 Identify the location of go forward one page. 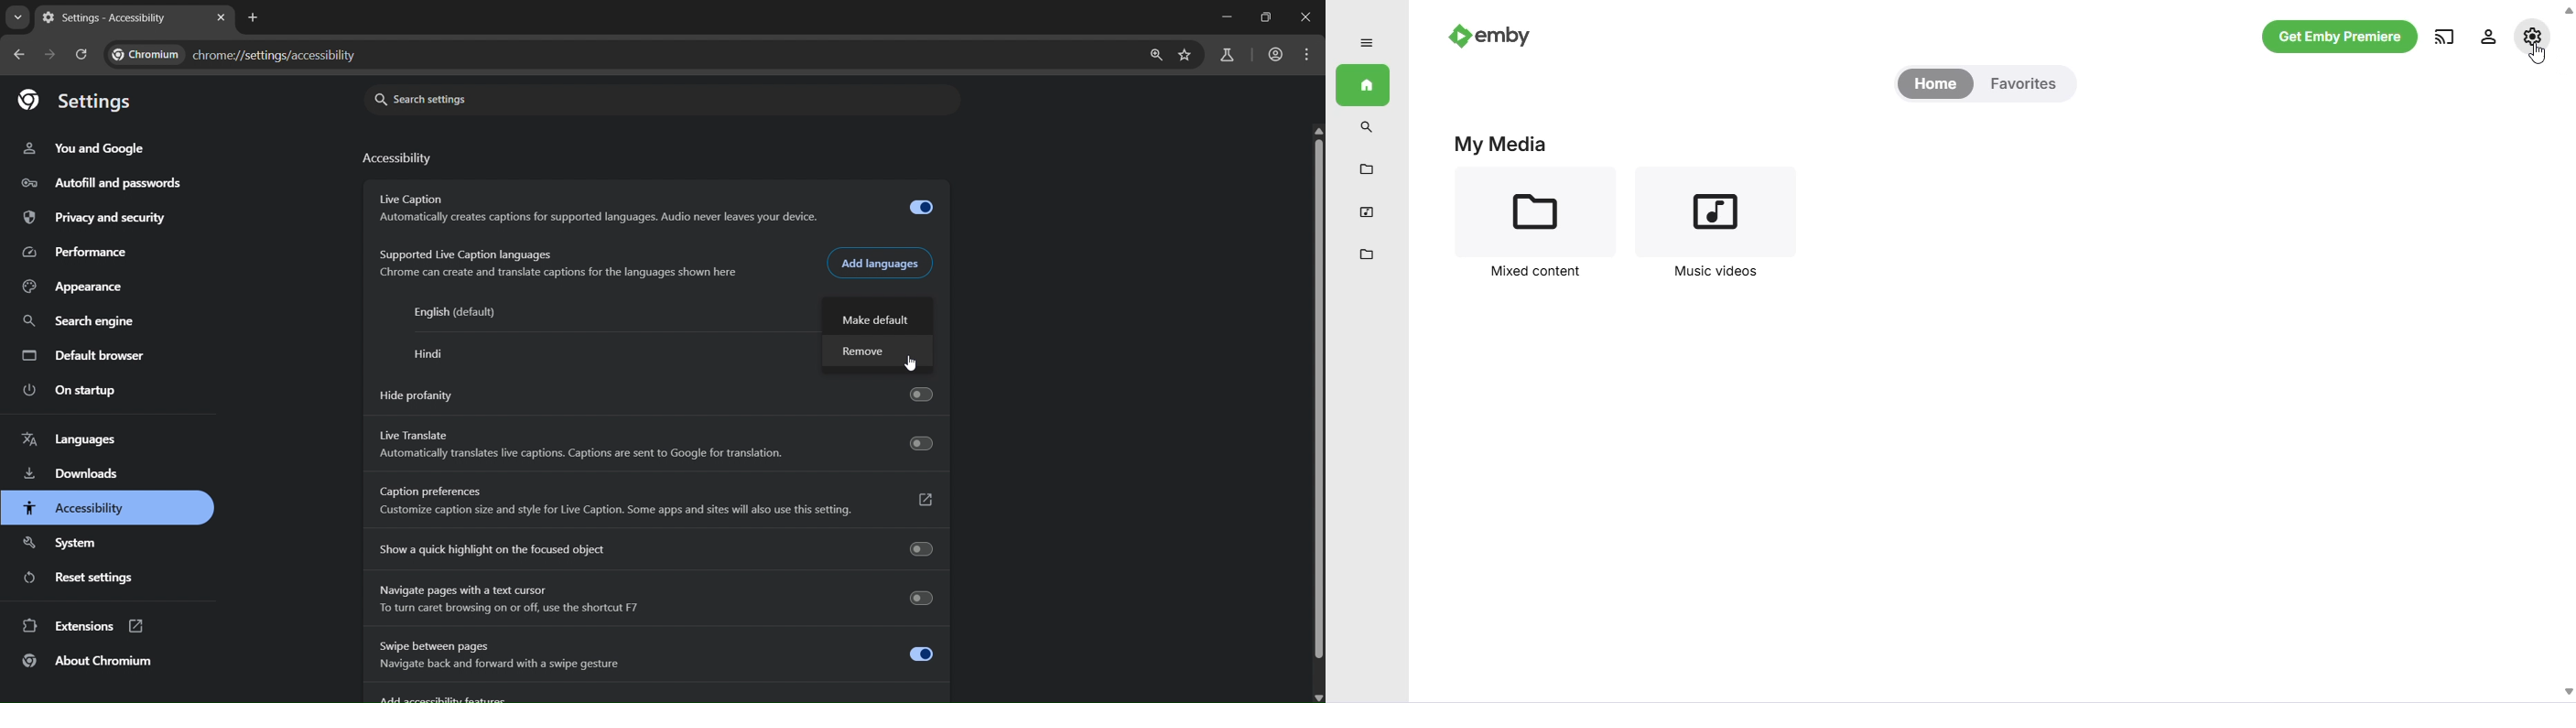
(52, 57).